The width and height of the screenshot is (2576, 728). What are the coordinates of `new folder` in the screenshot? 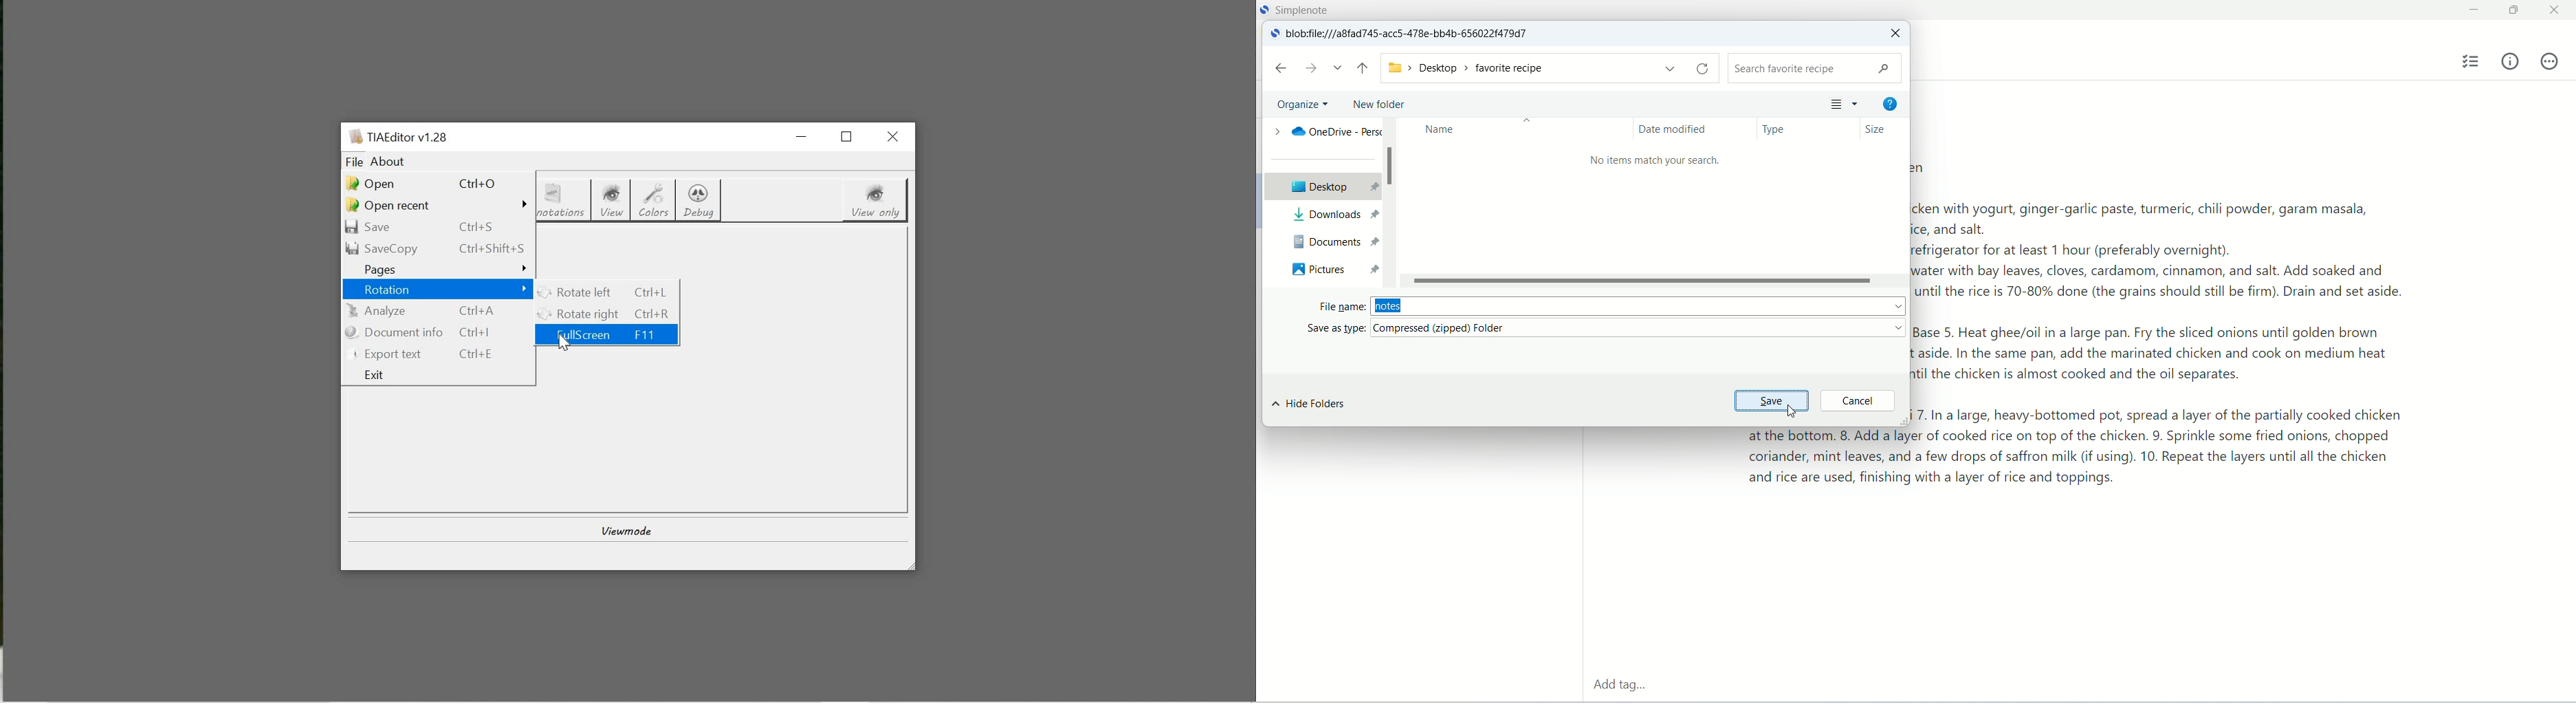 It's located at (1377, 105).